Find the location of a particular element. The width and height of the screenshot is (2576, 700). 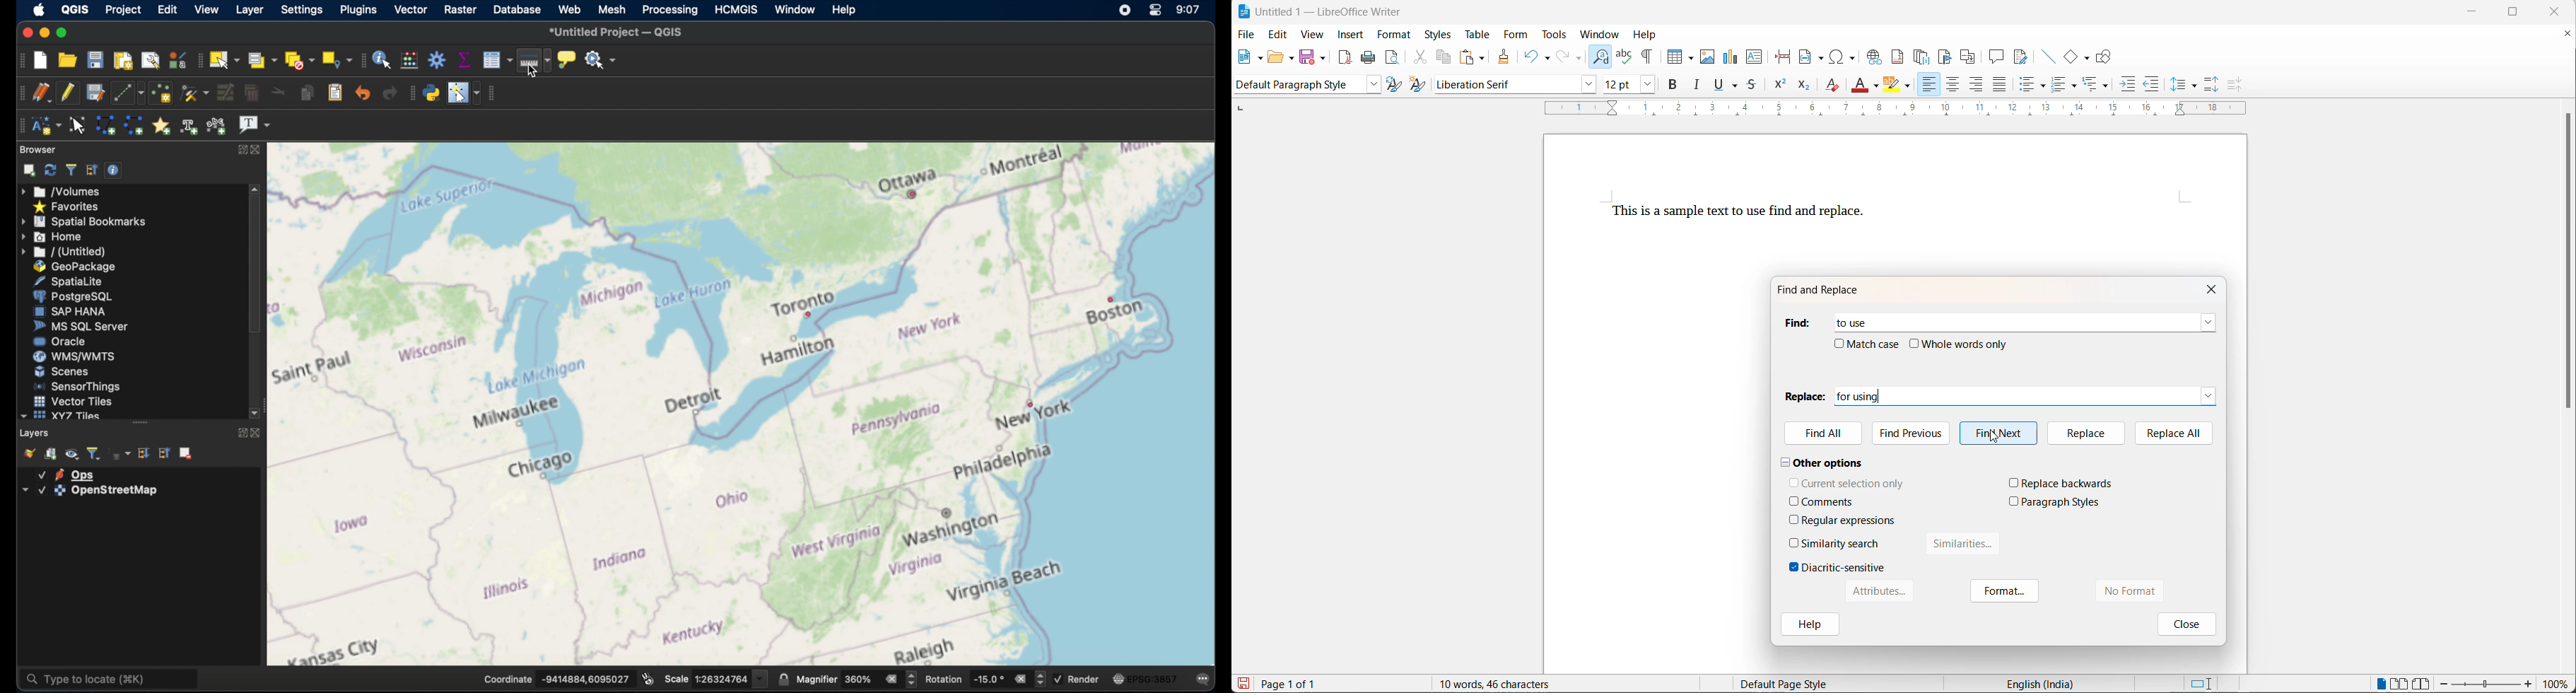

find and replace dialog box title is located at coordinates (1826, 290).